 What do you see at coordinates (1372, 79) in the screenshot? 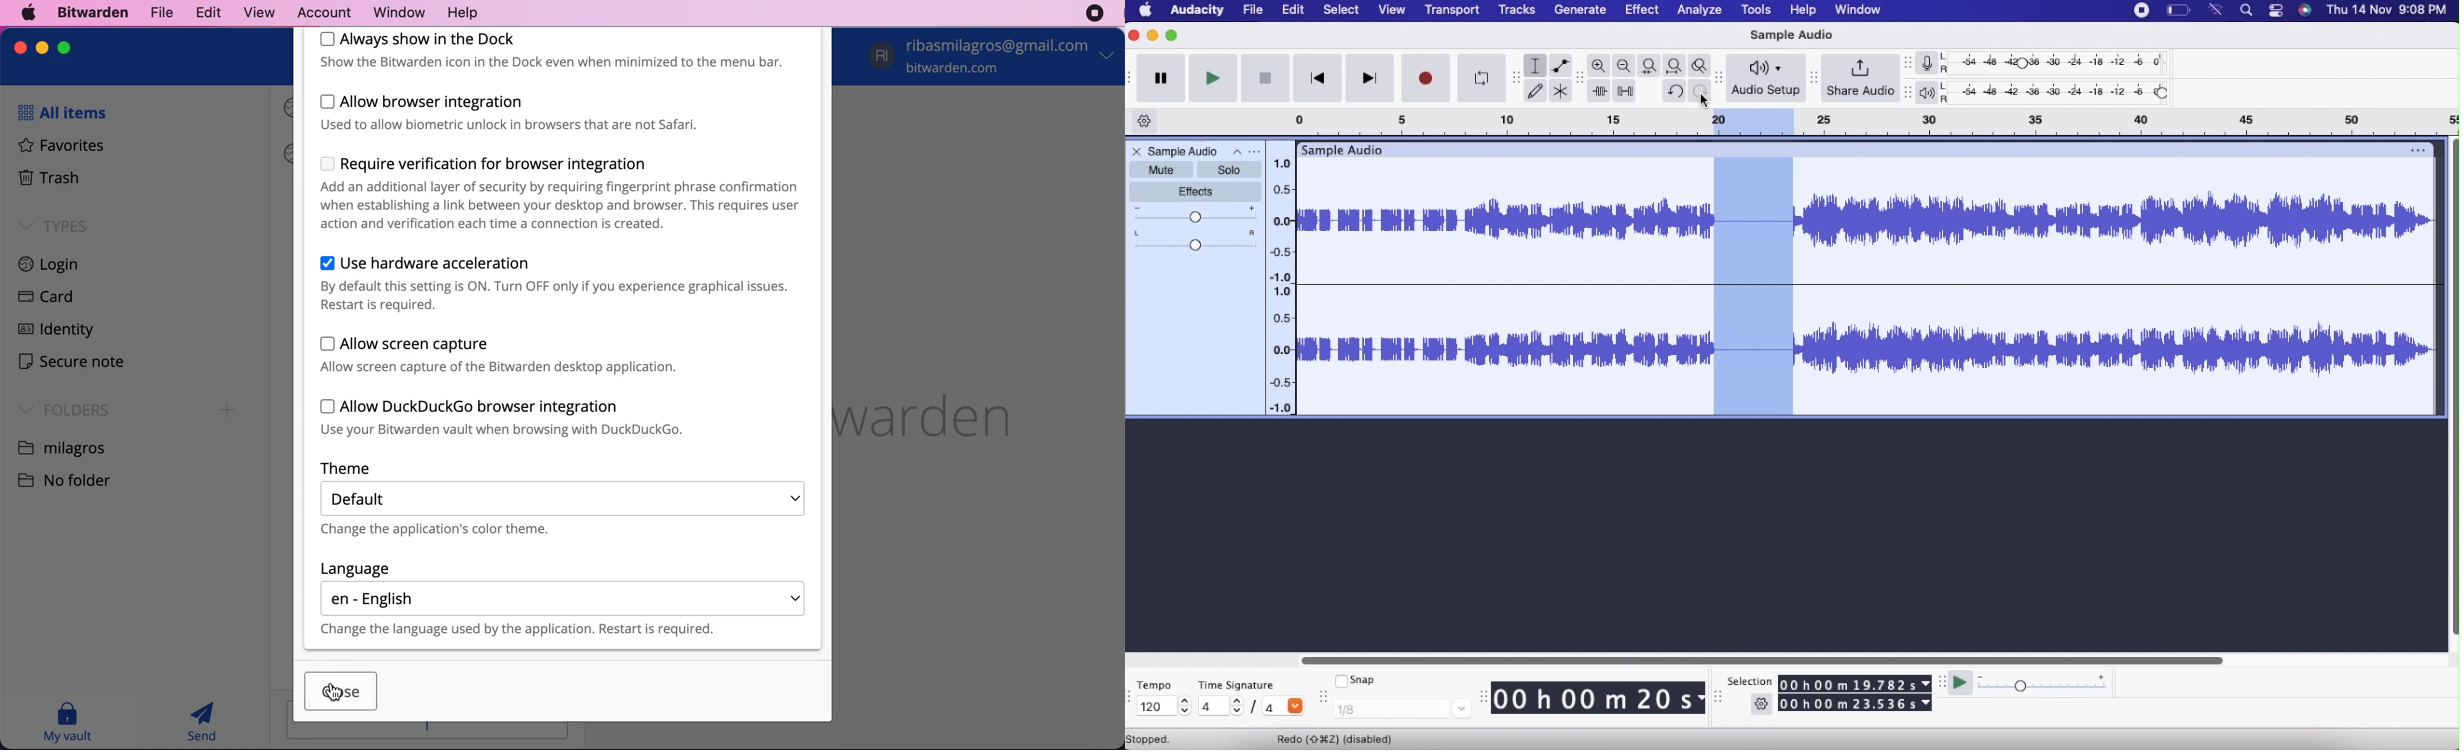
I see `Skip to end` at bounding box center [1372, 79].